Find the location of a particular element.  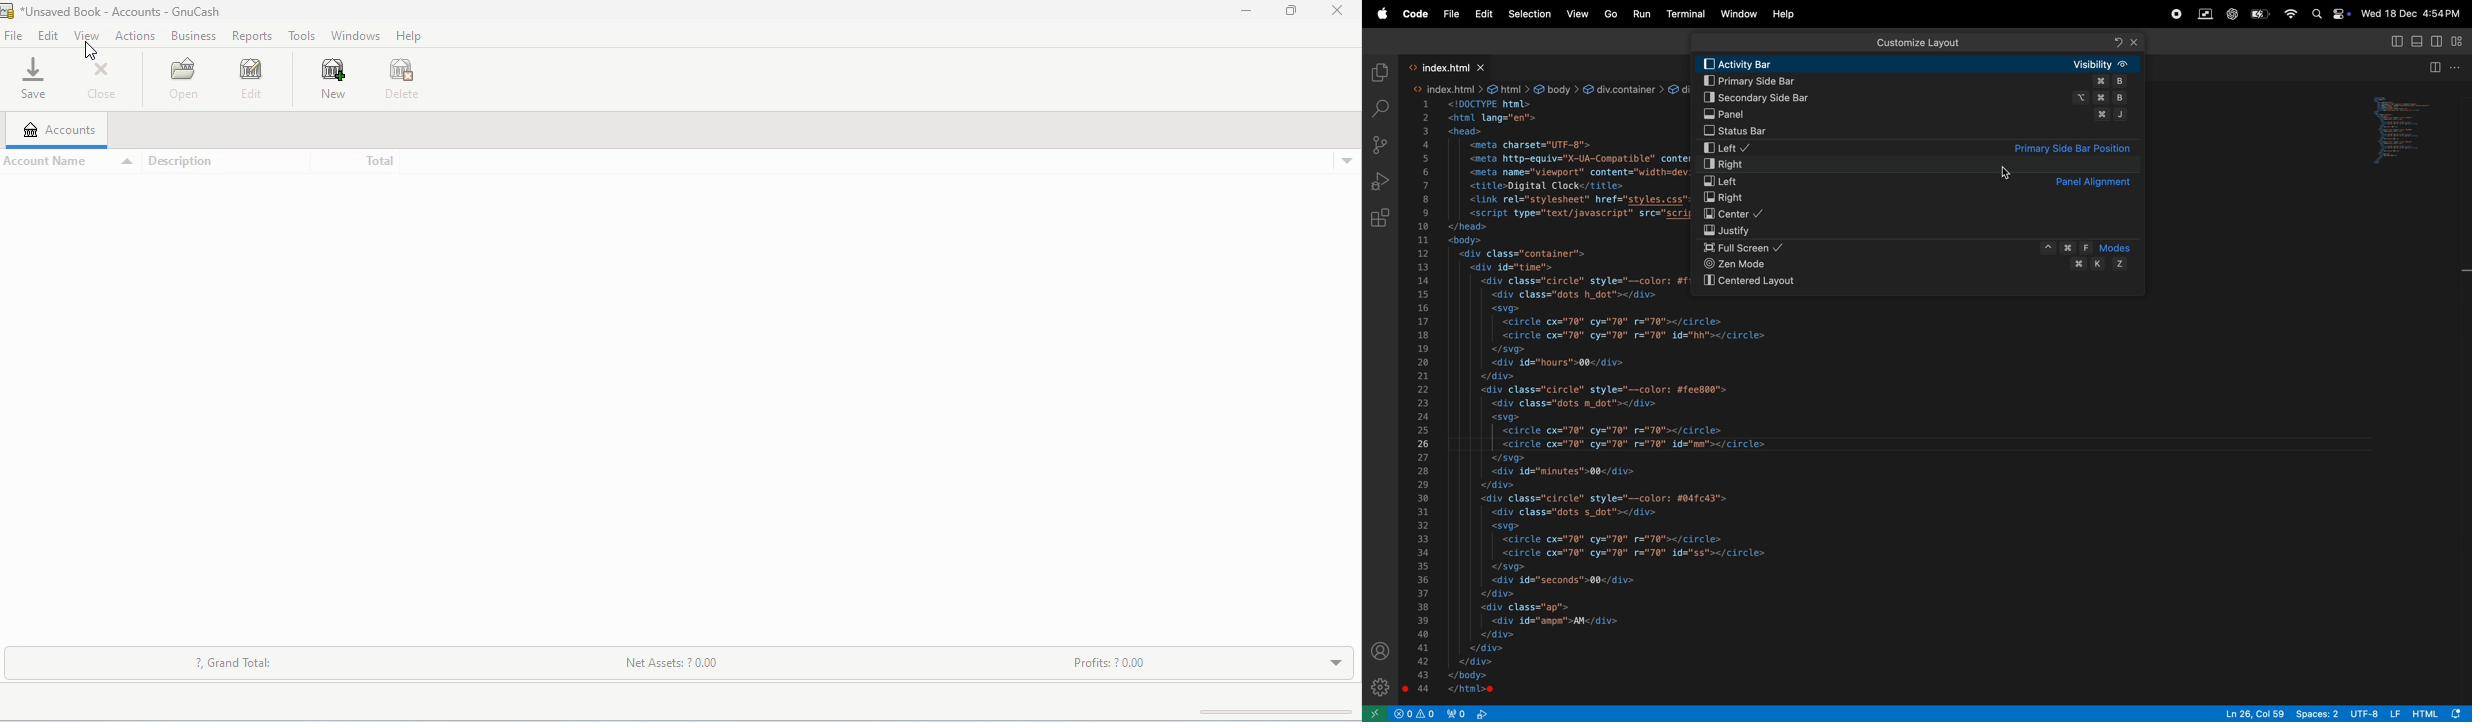

status bar is located at coordinates (1915, 133).